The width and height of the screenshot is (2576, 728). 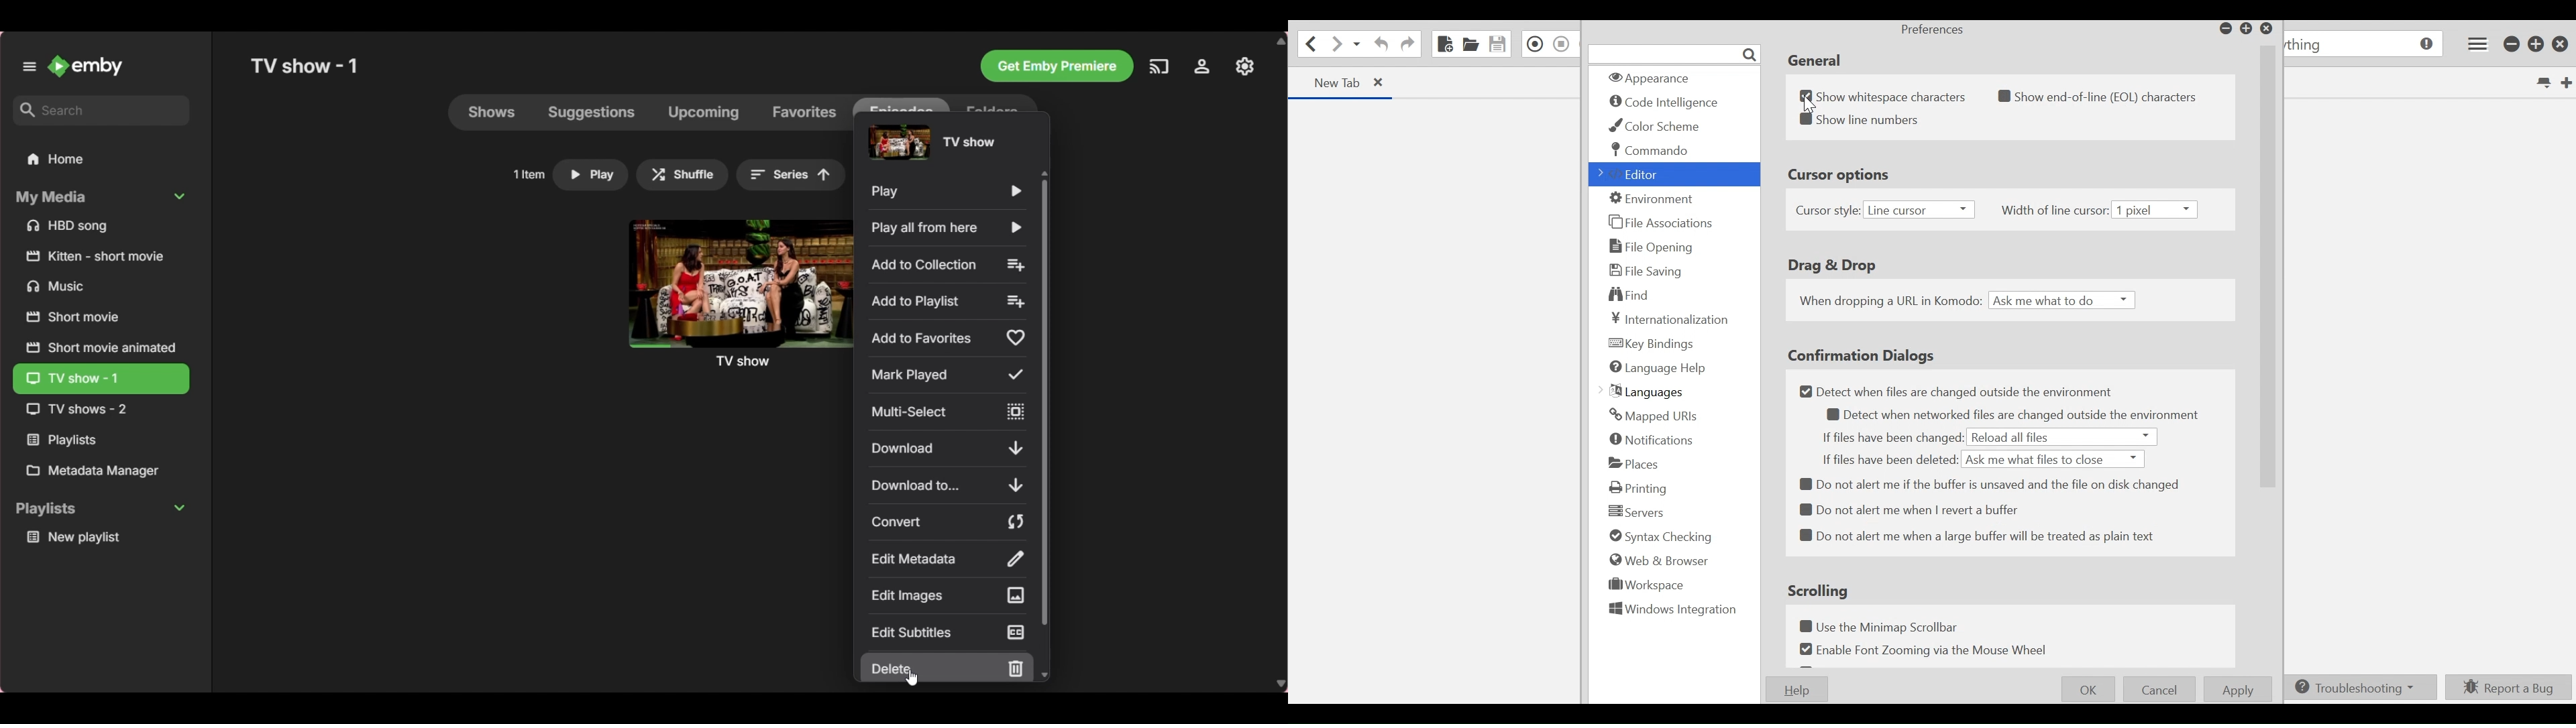 I want to click on Stop Recording Macro, so click(x=1561, y=44).